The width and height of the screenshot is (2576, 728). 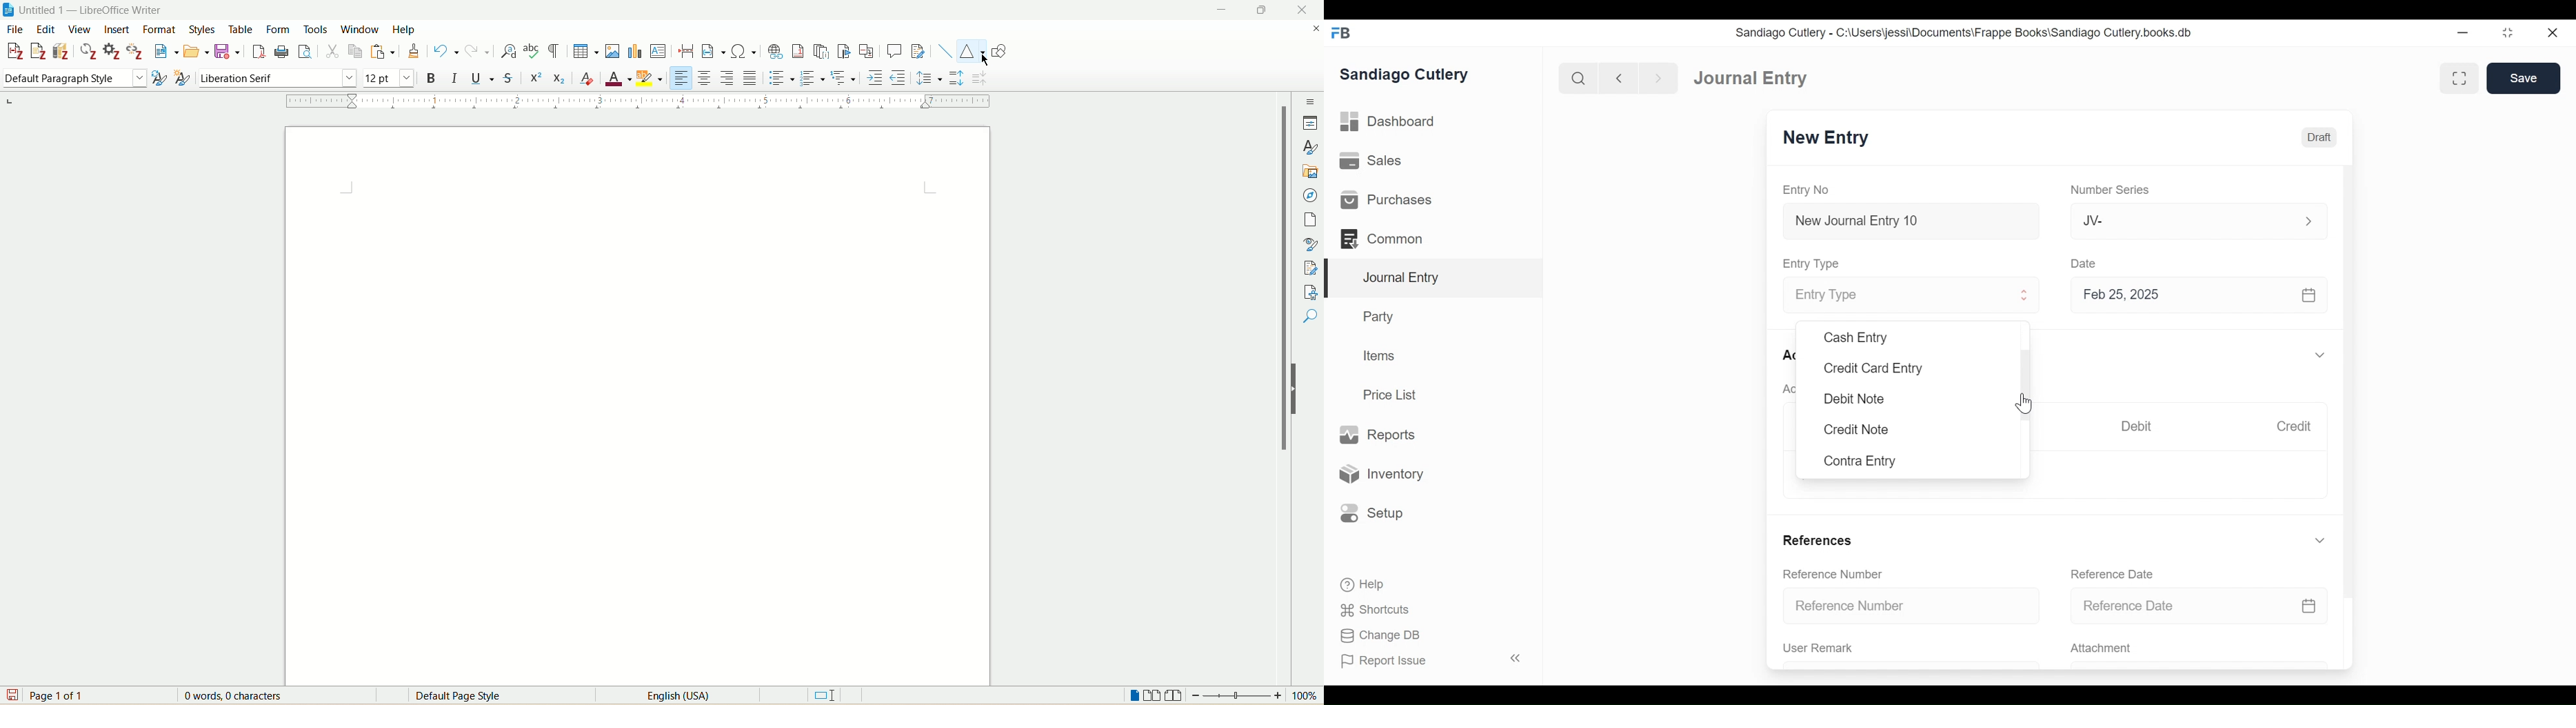 What do you see at coordinates (182, 77) in the screenshot?
I see `new style from selection` at bounding box center [182, 77].